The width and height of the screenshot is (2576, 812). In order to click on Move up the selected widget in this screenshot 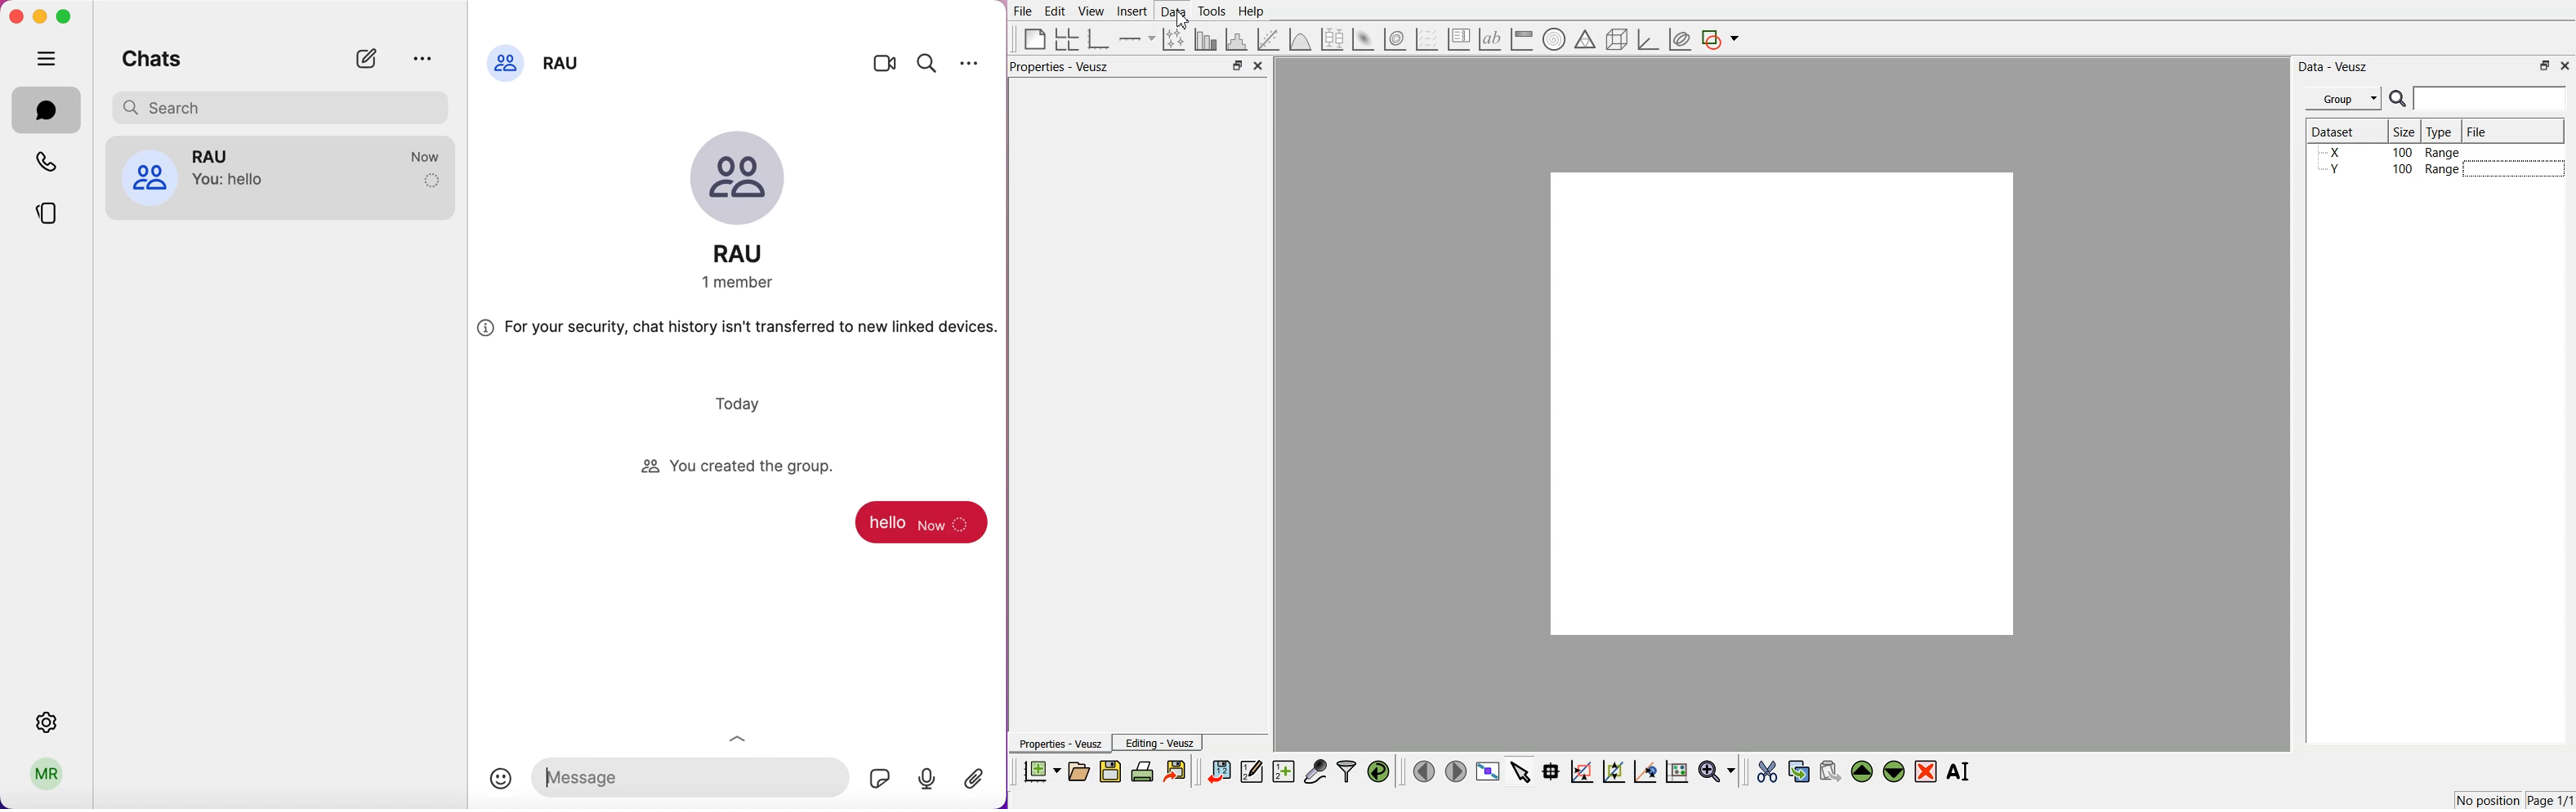, I will do `click(1863, 771)`.